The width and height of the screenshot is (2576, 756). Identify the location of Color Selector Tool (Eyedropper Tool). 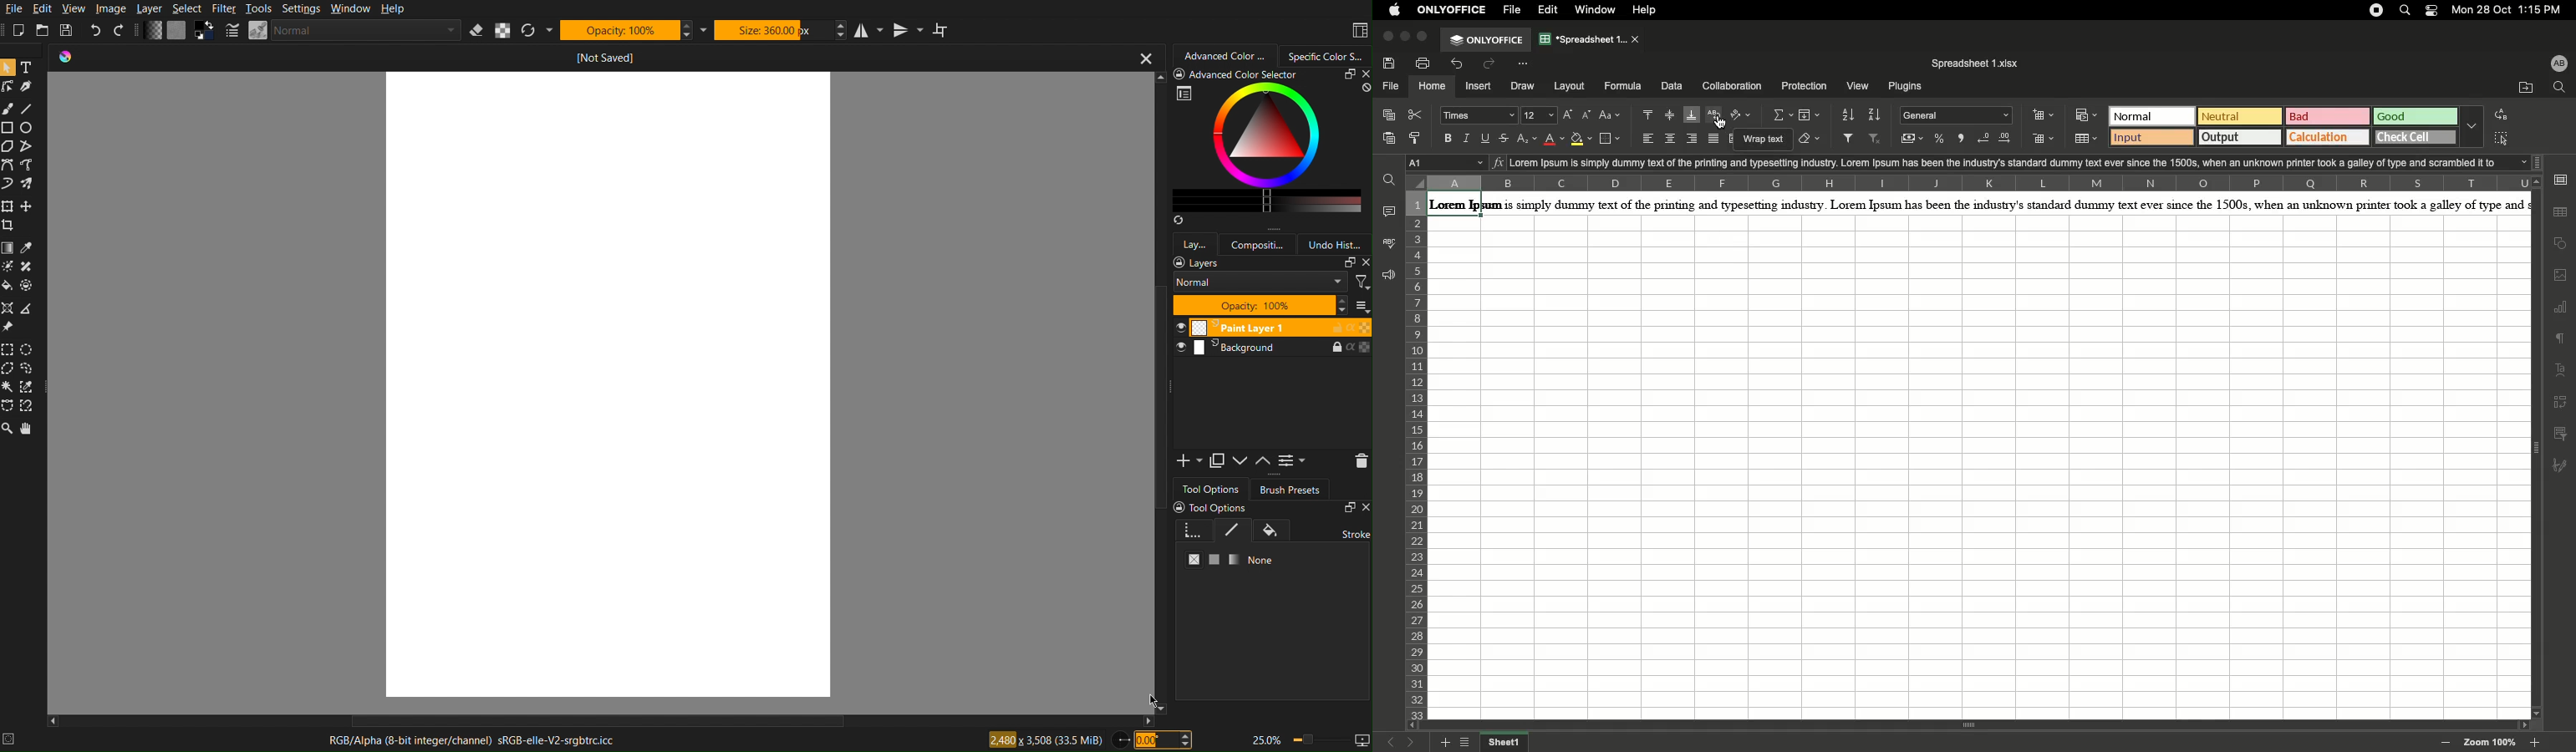
(27, 248).